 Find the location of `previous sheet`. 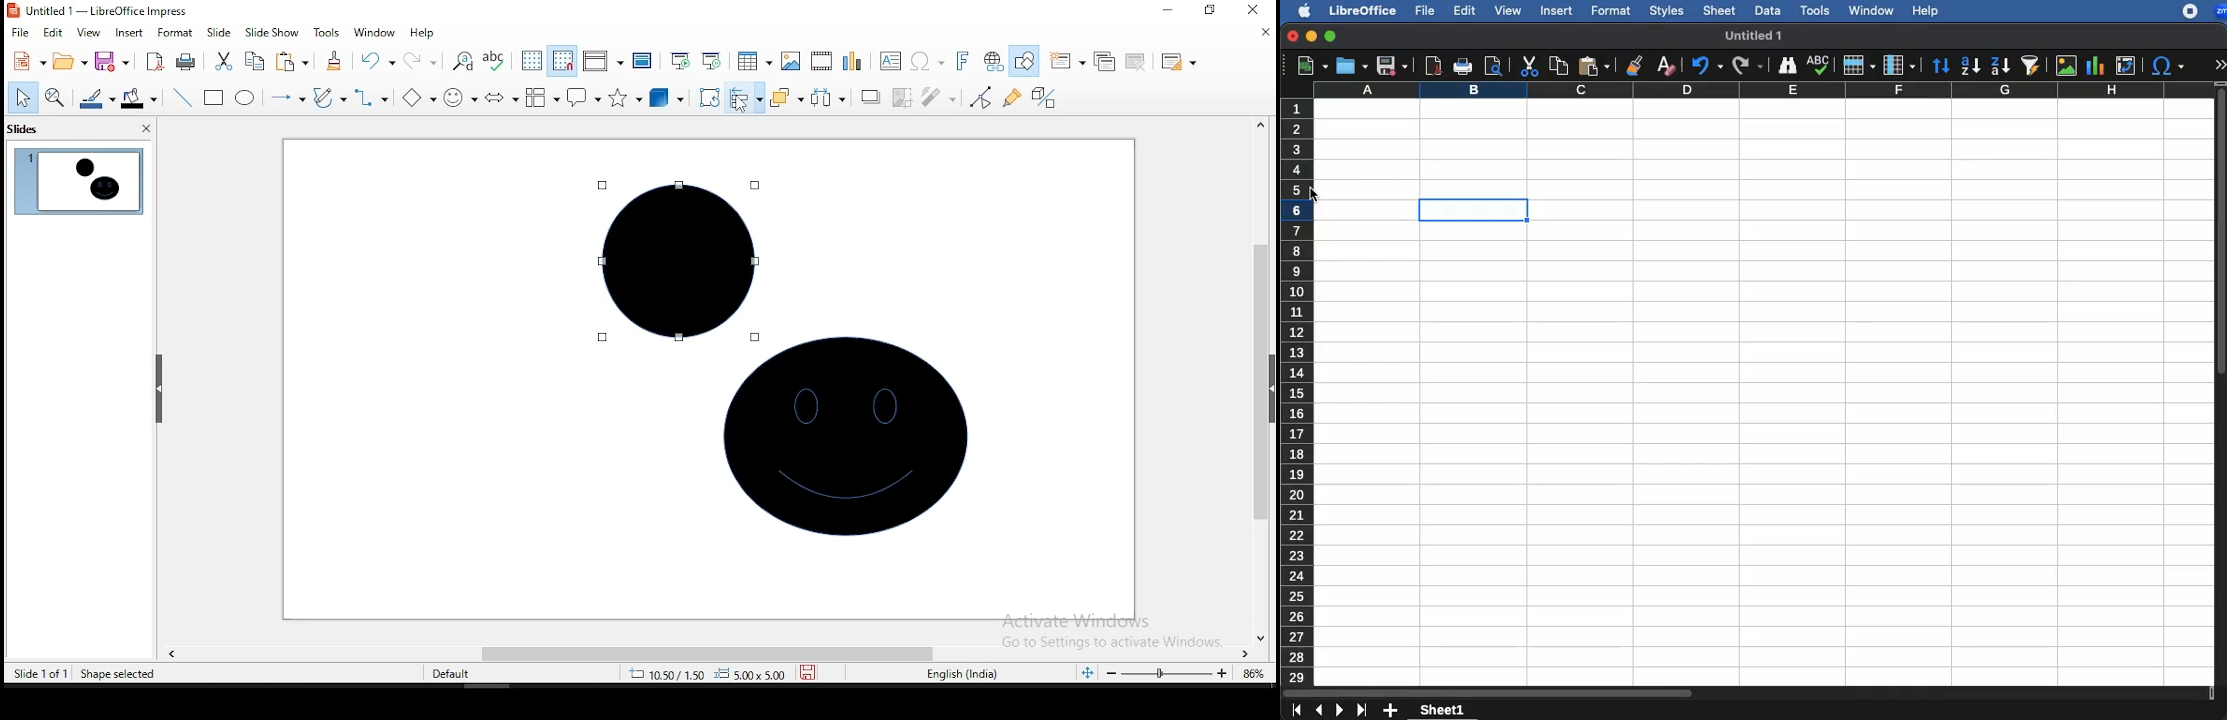

previous sheet is located at coordinates (1317, 710).